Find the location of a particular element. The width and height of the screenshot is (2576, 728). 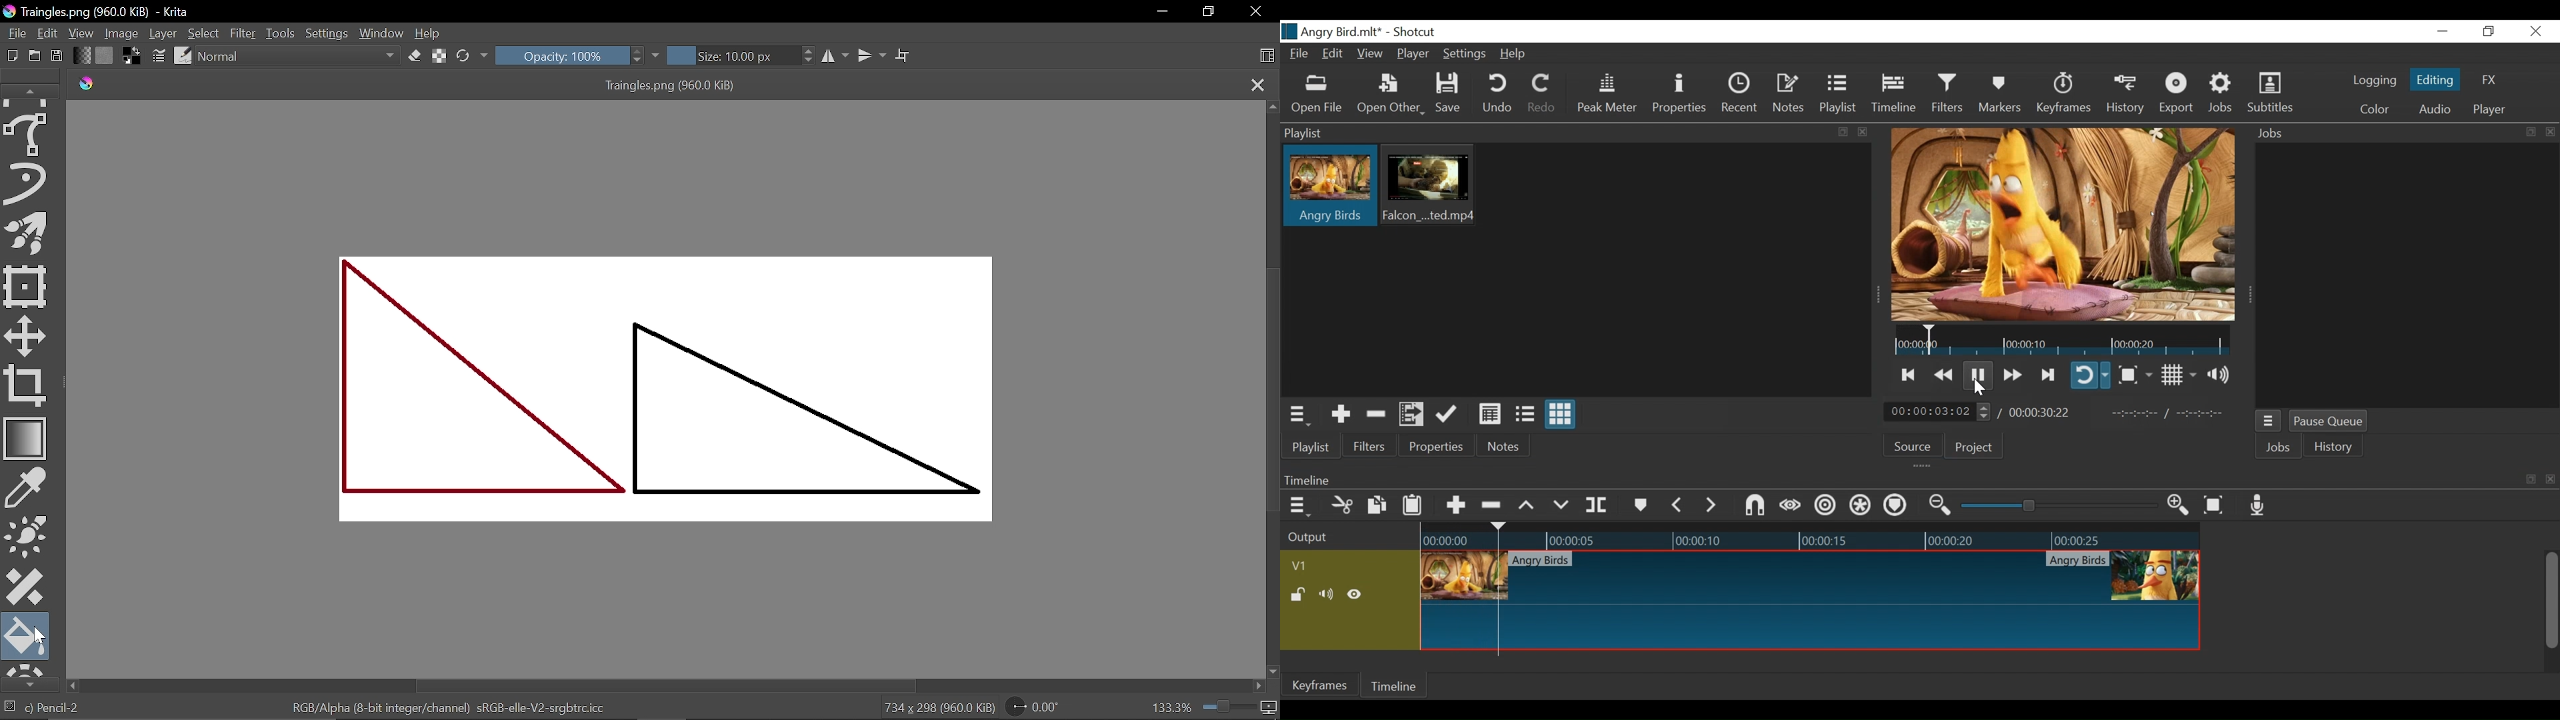

Layer is located at coordinates (164, 34).